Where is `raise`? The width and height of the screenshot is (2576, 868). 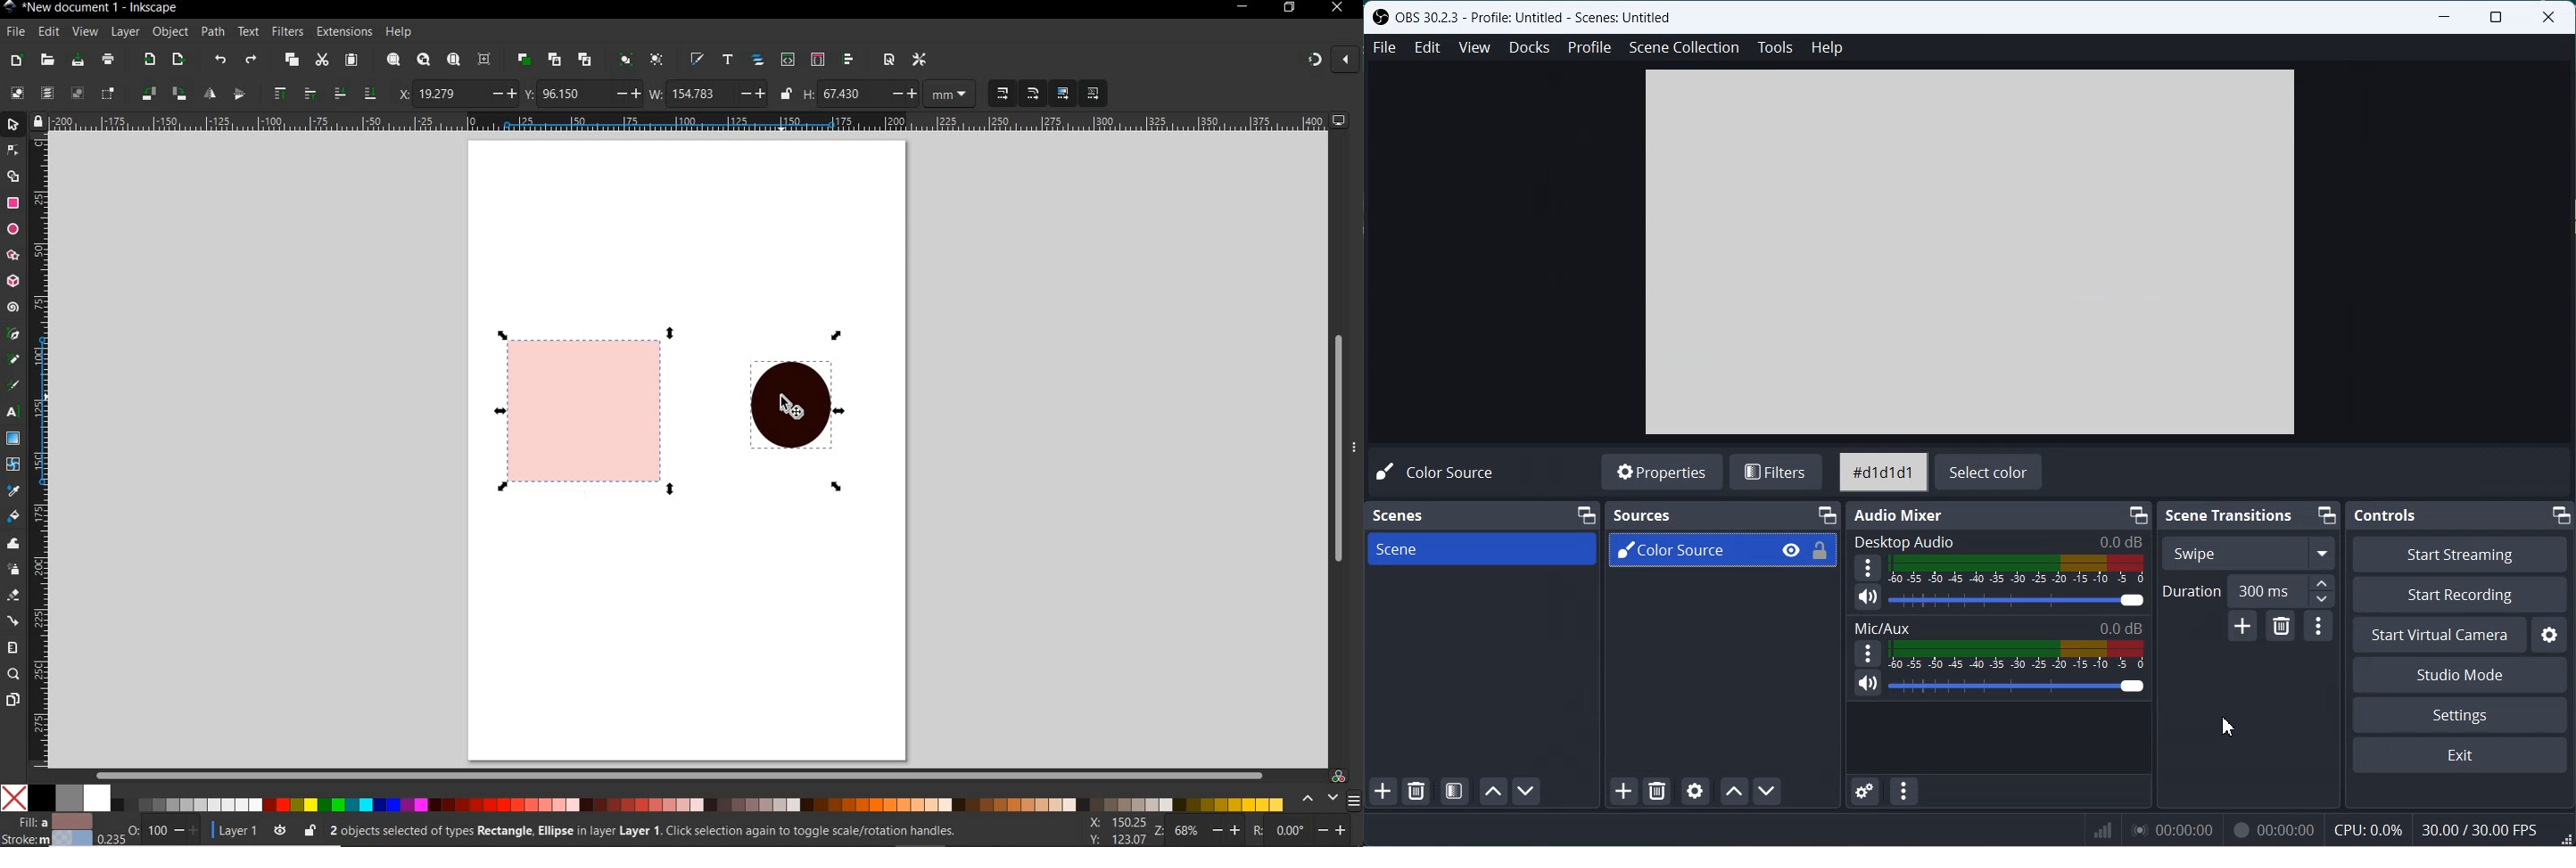
raise is located at coordinates (308, 92).